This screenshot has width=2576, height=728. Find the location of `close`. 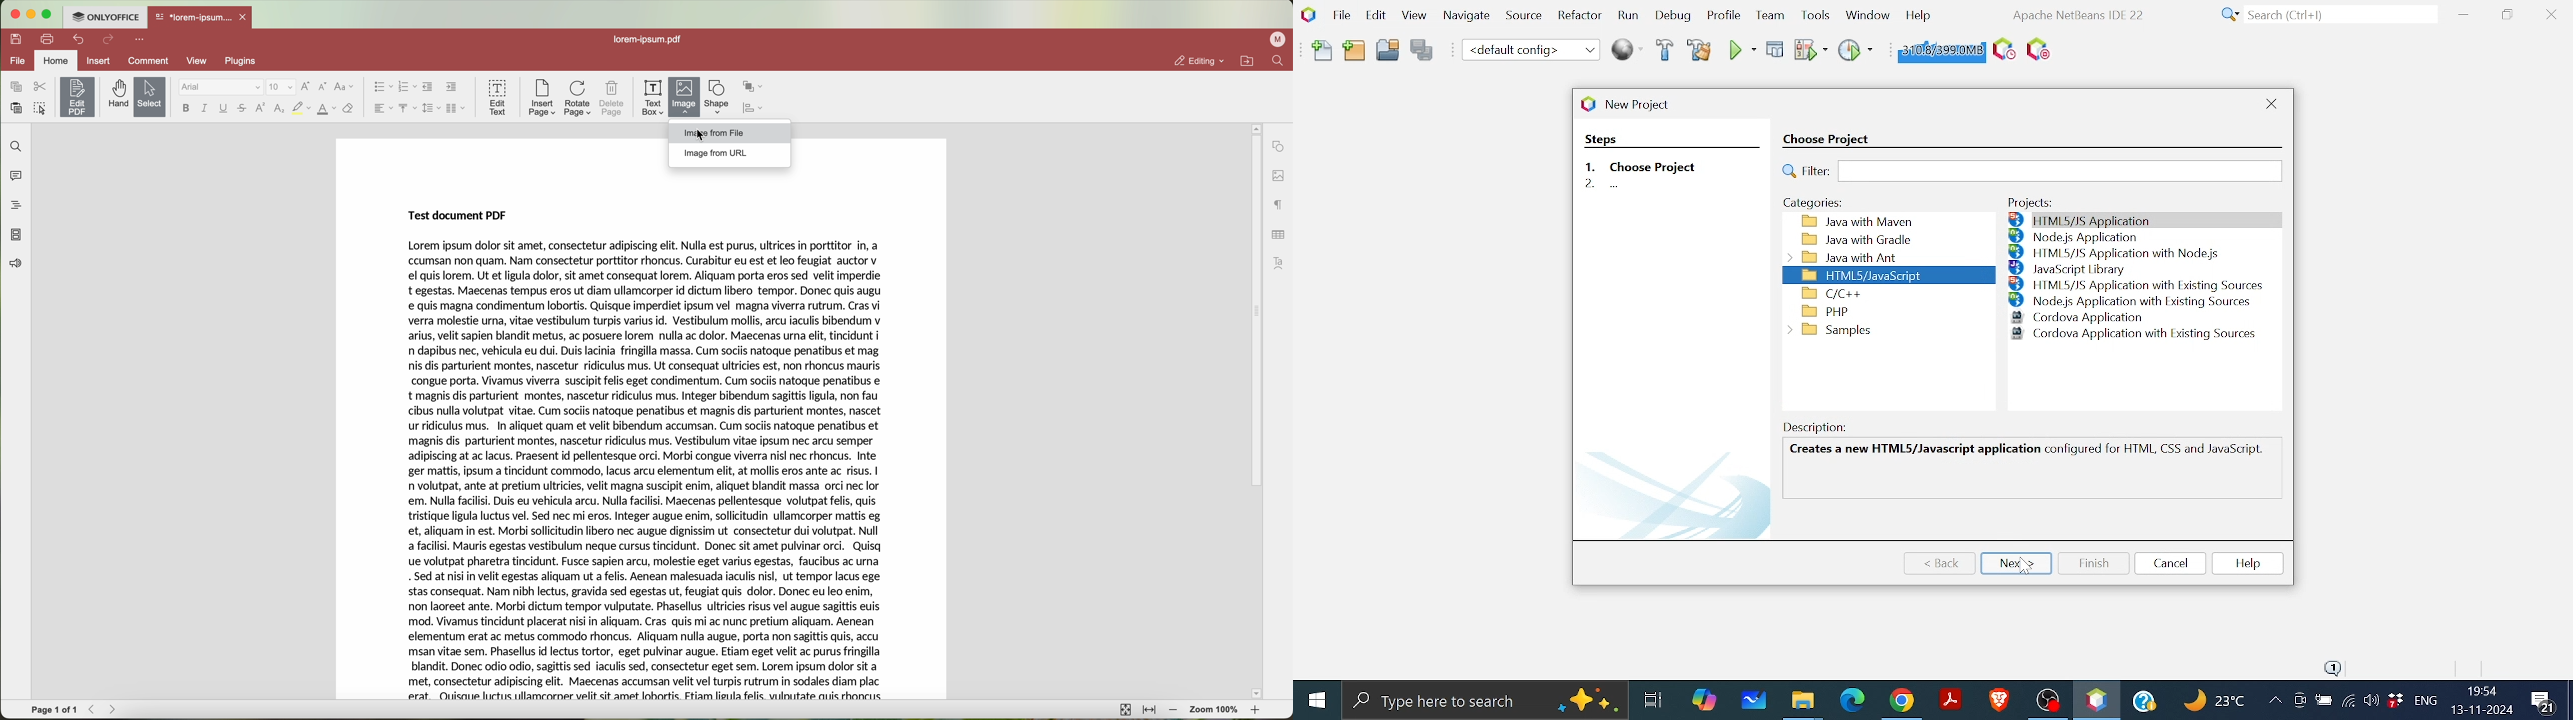

close is located at coordinates (245, 17).